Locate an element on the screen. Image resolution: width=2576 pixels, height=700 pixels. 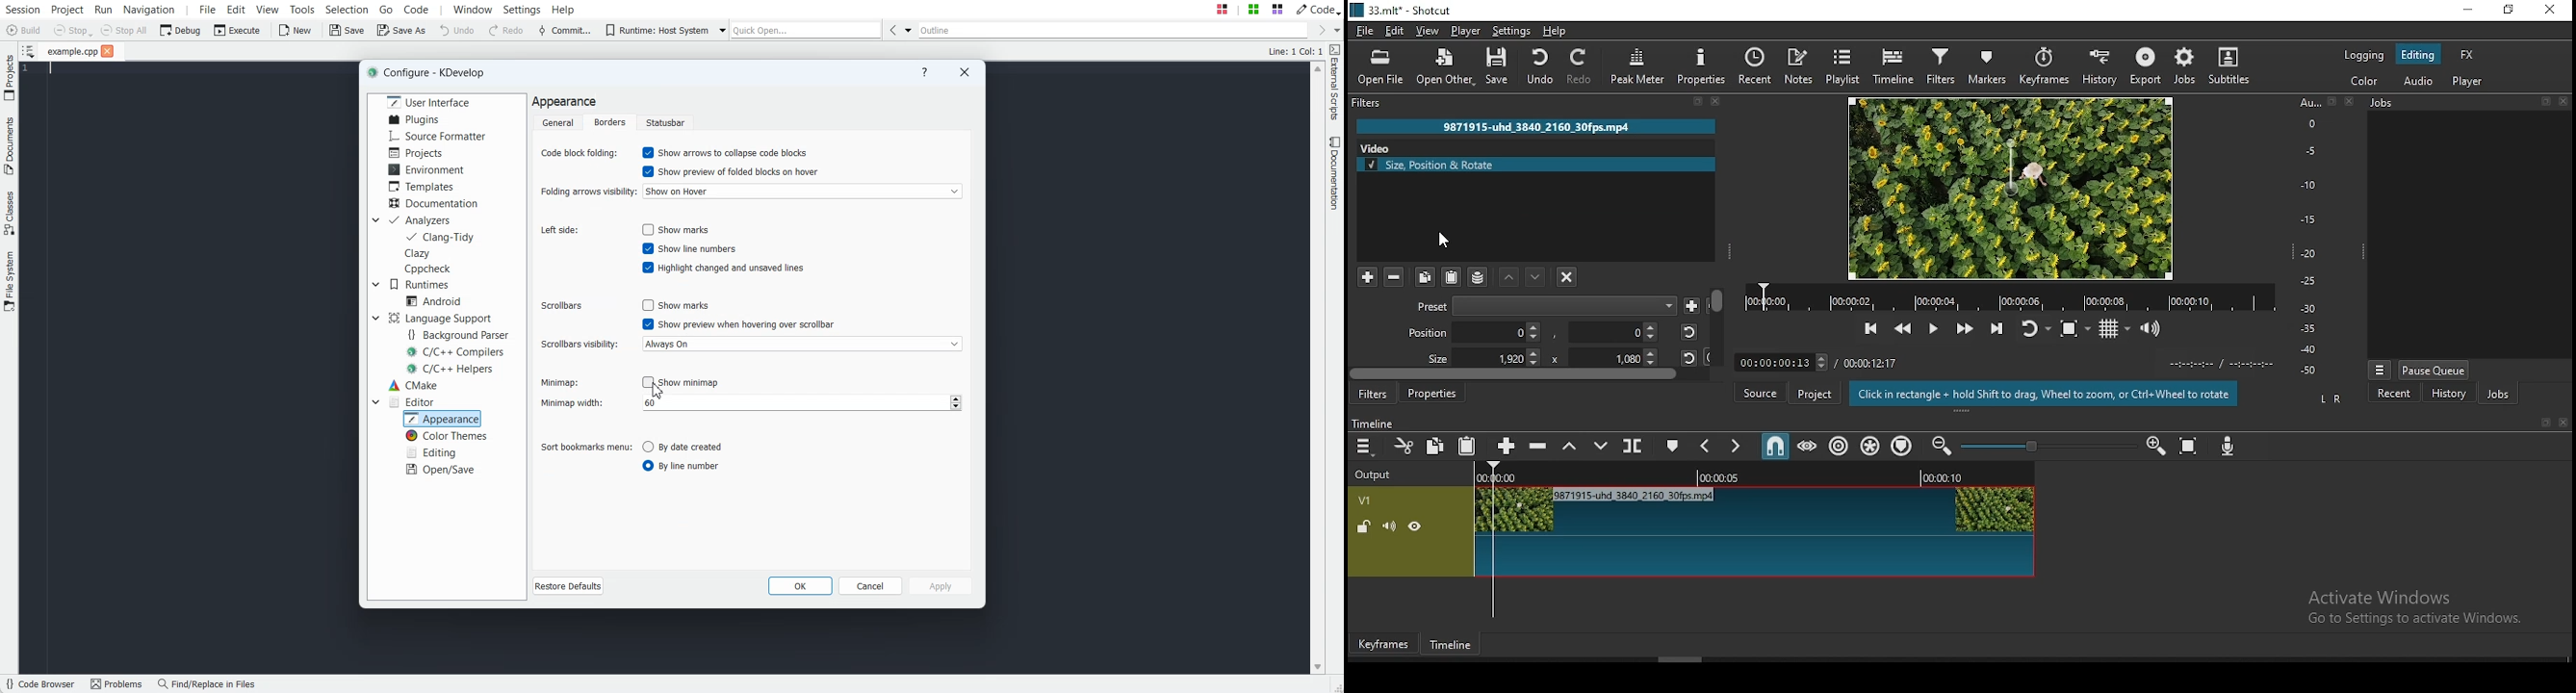
menu is located at coordinates (1364, 447).